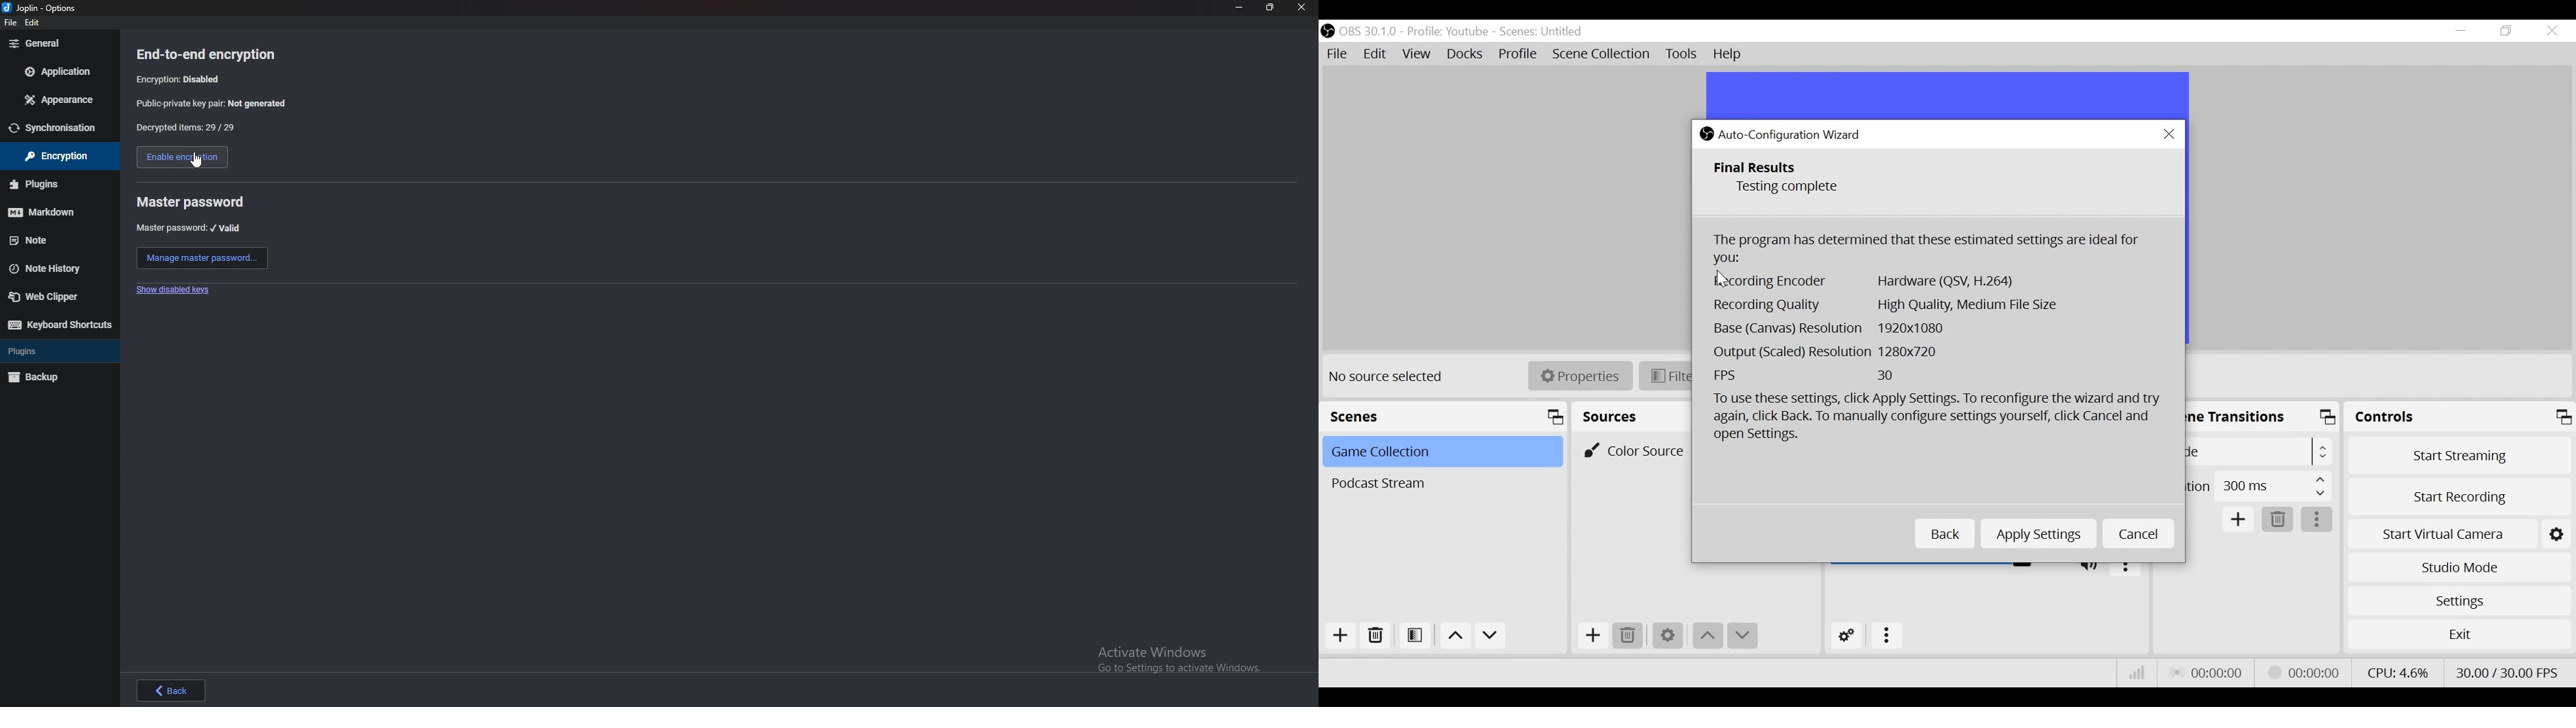  I want to click on , so click(1269, 9).